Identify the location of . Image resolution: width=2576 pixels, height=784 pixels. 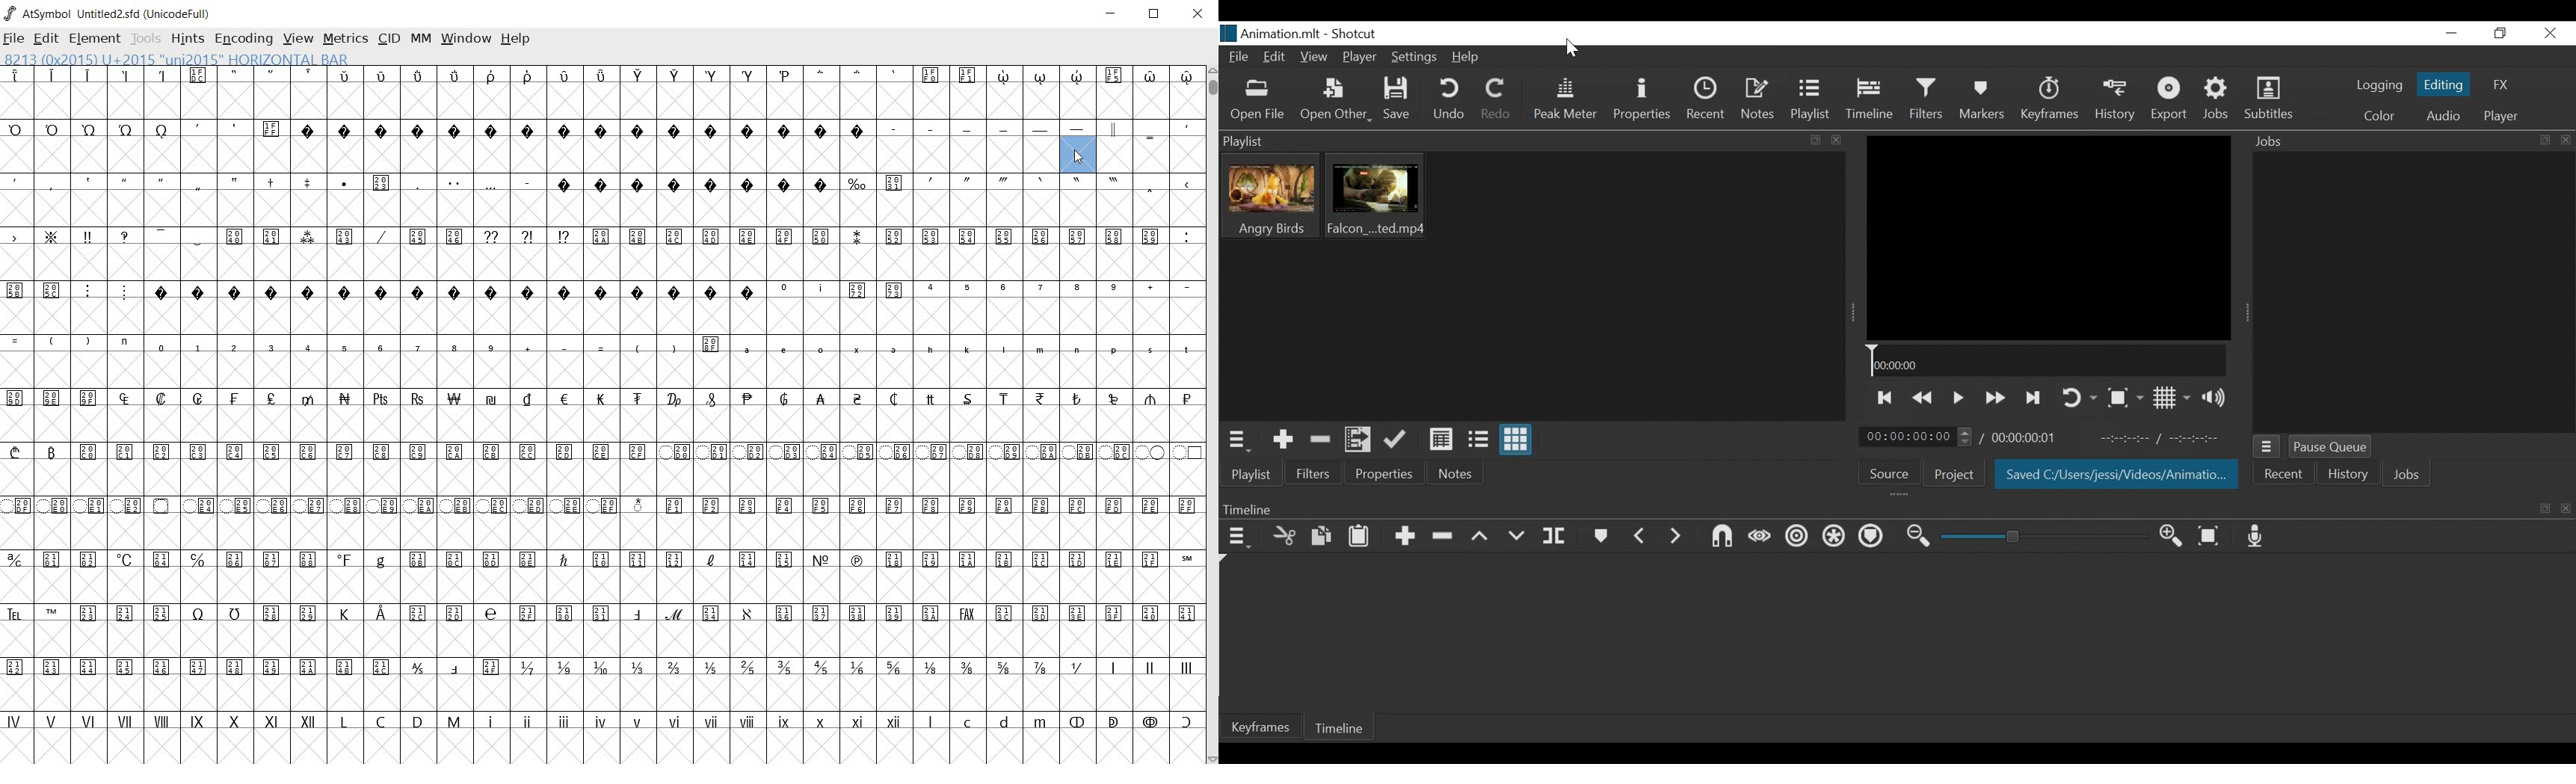
(1498, 100).